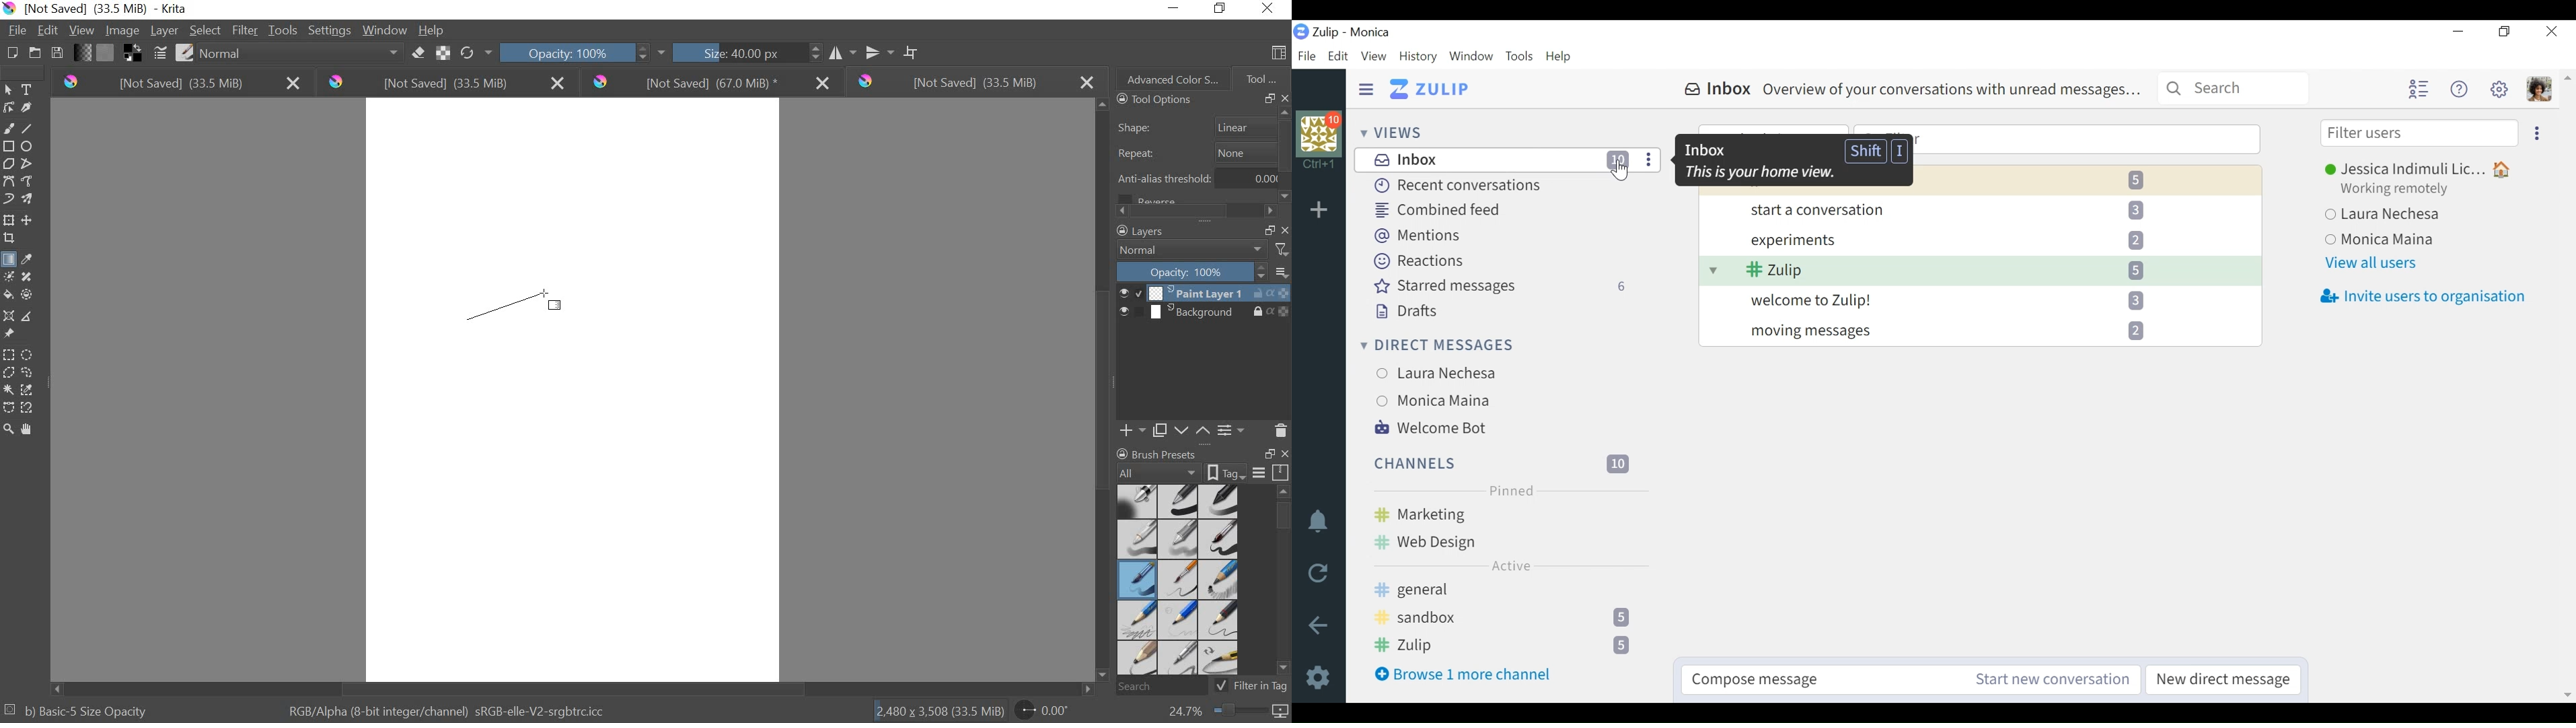  Describe the element at coordinates (177, 84) in the screenshot. I see `[not saved] (33.5 mb)` at that location.